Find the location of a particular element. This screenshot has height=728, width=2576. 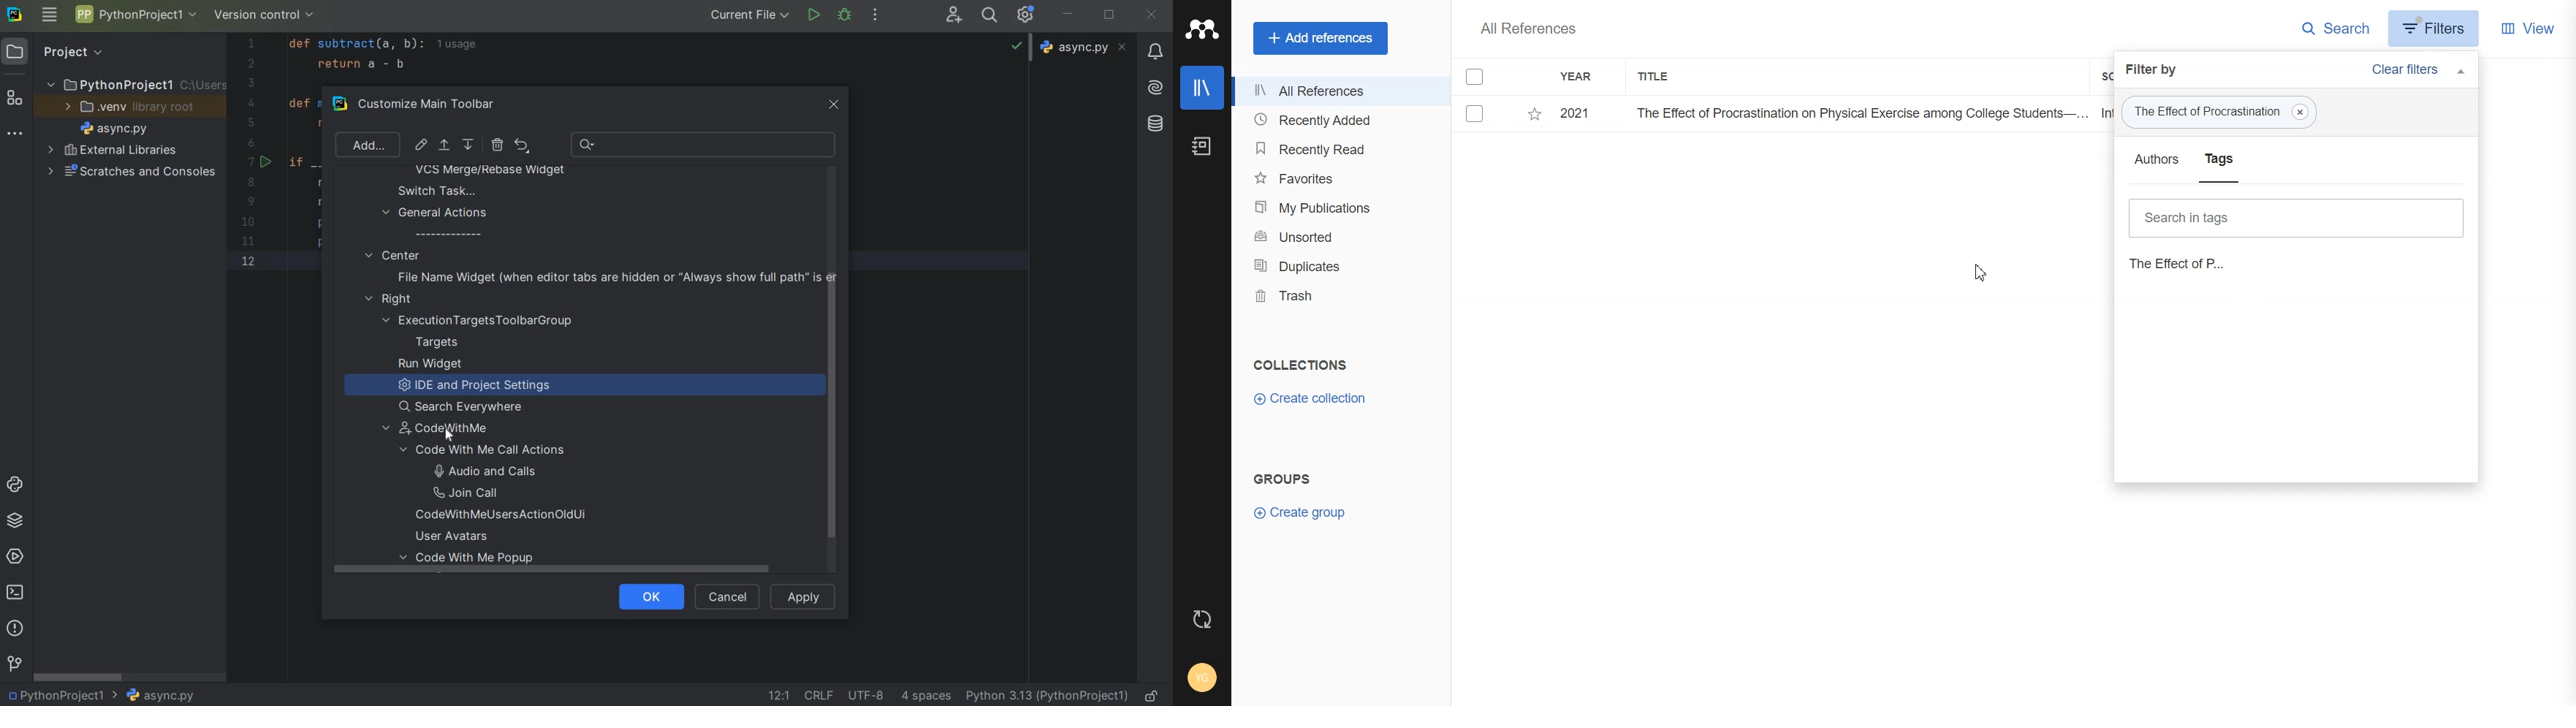

VERSION CONTROL is located at coordinates (14, 664).